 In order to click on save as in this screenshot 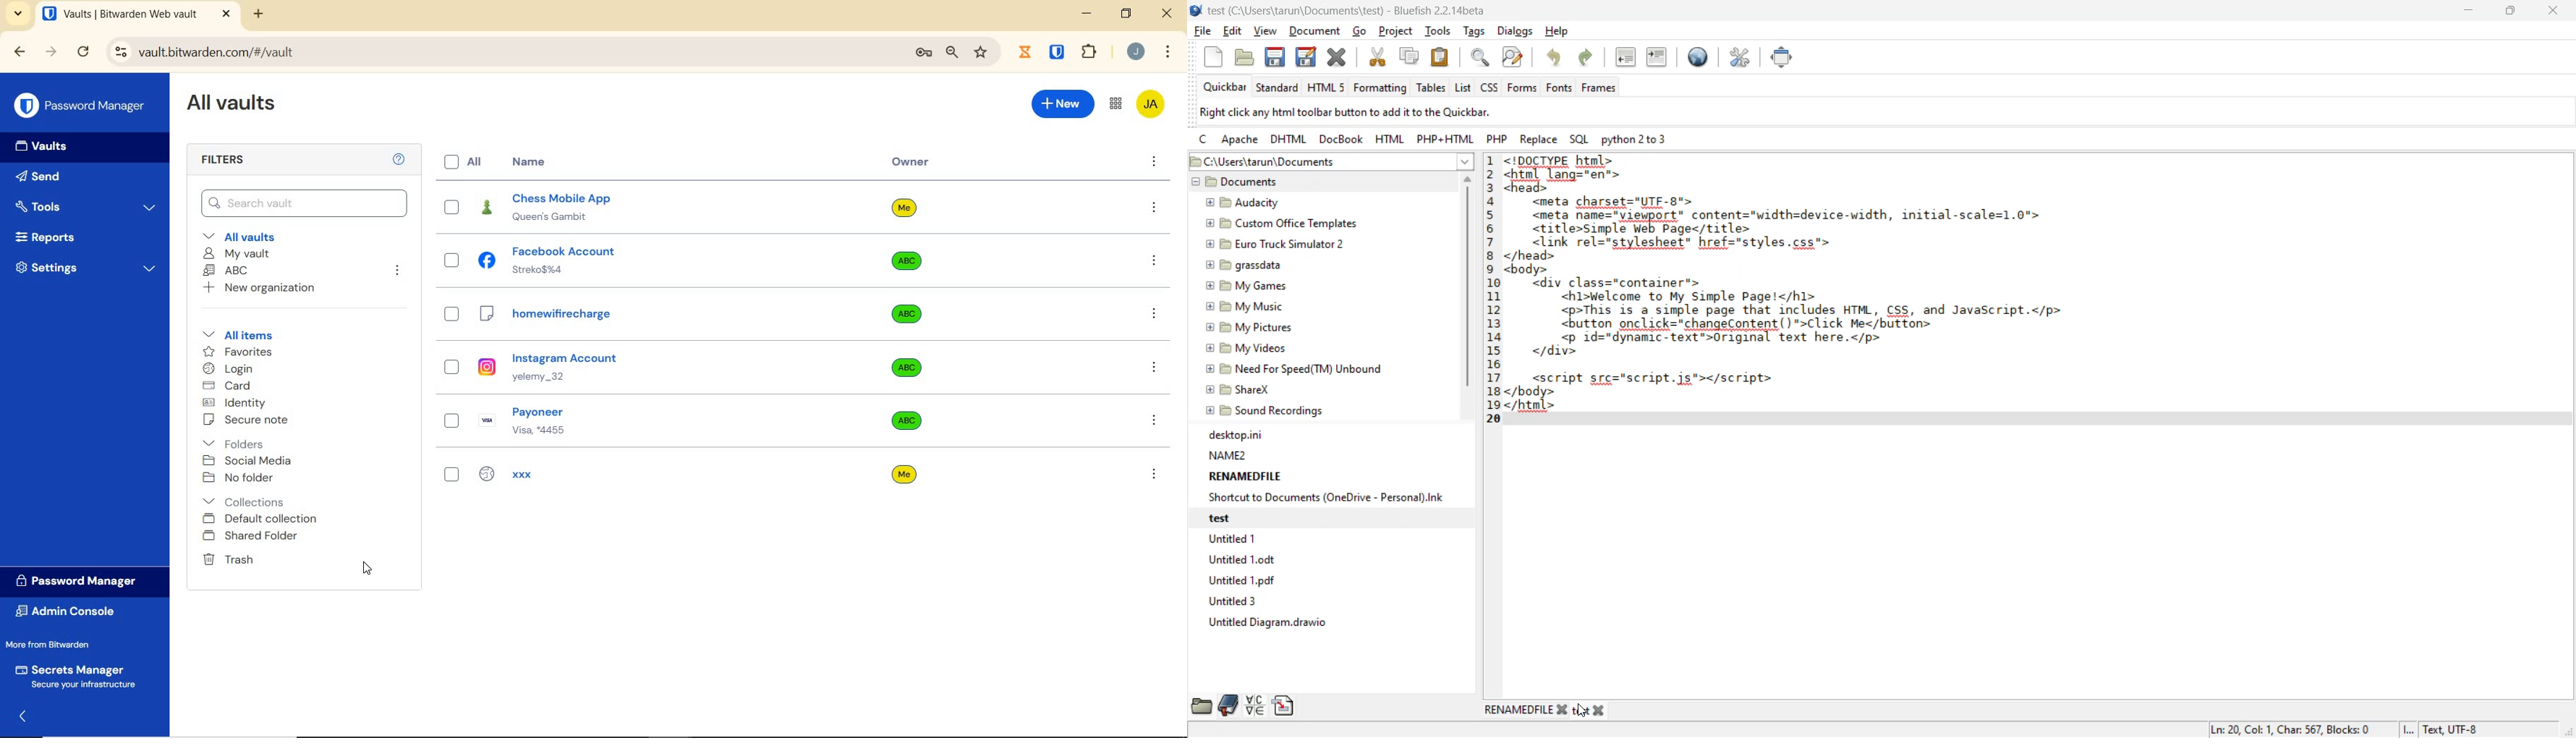, I will do `click(1308, 59)`.